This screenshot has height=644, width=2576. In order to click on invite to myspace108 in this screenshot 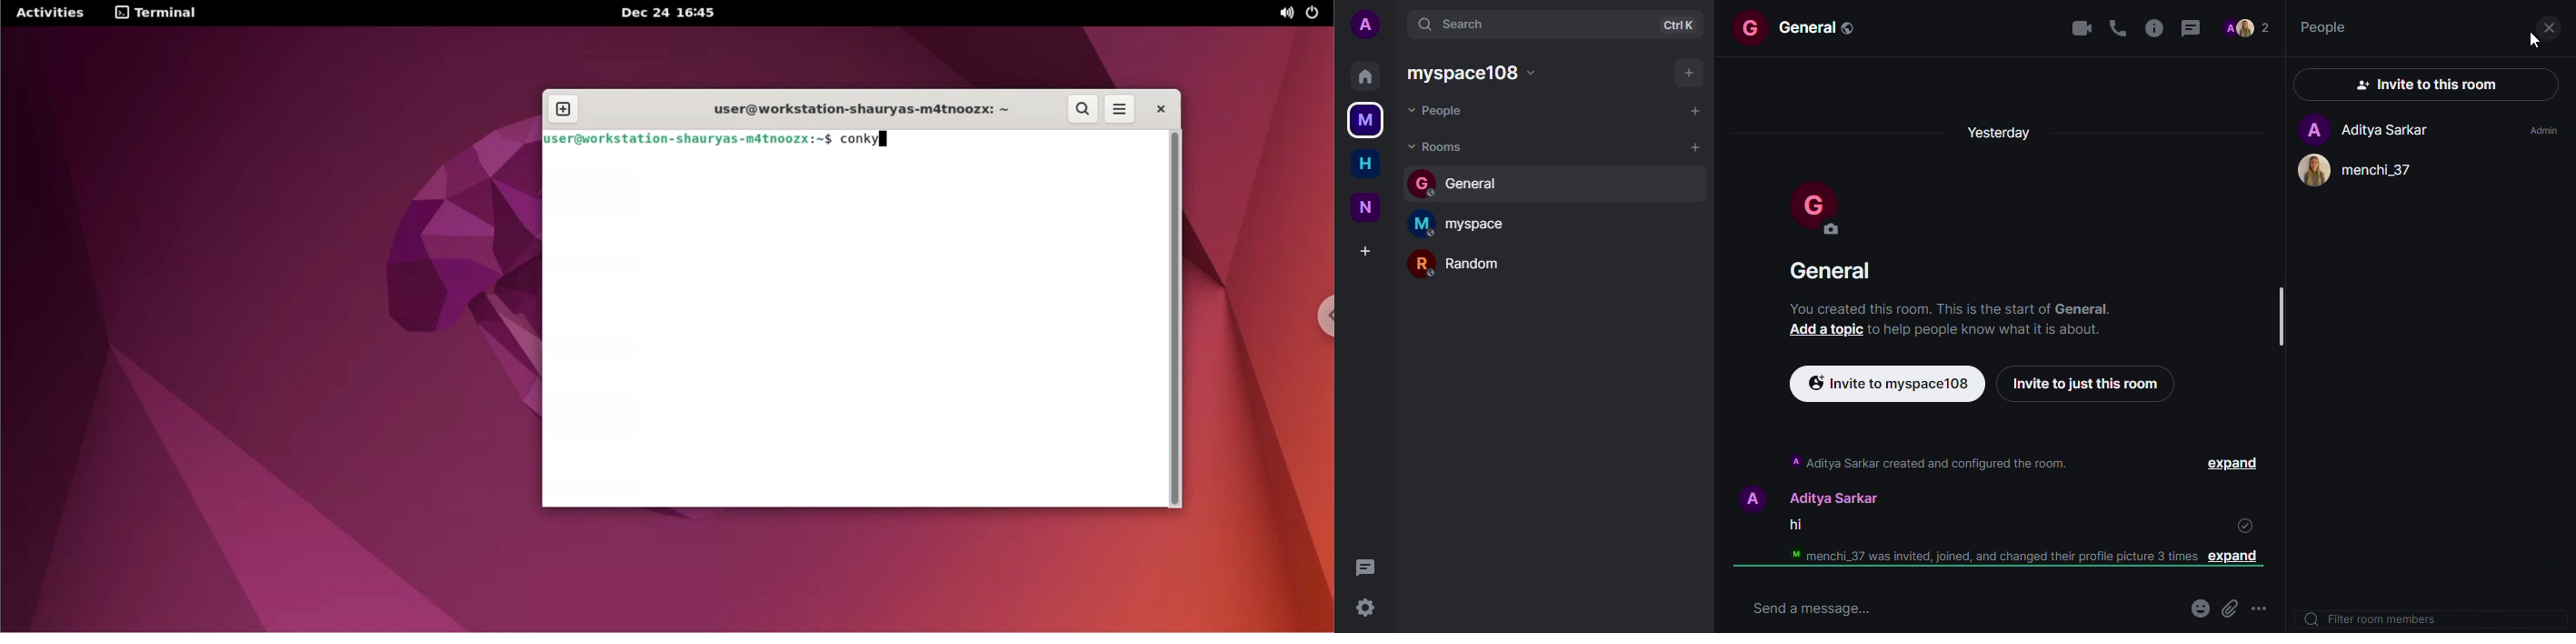, I will do `click(1886, 385)`.